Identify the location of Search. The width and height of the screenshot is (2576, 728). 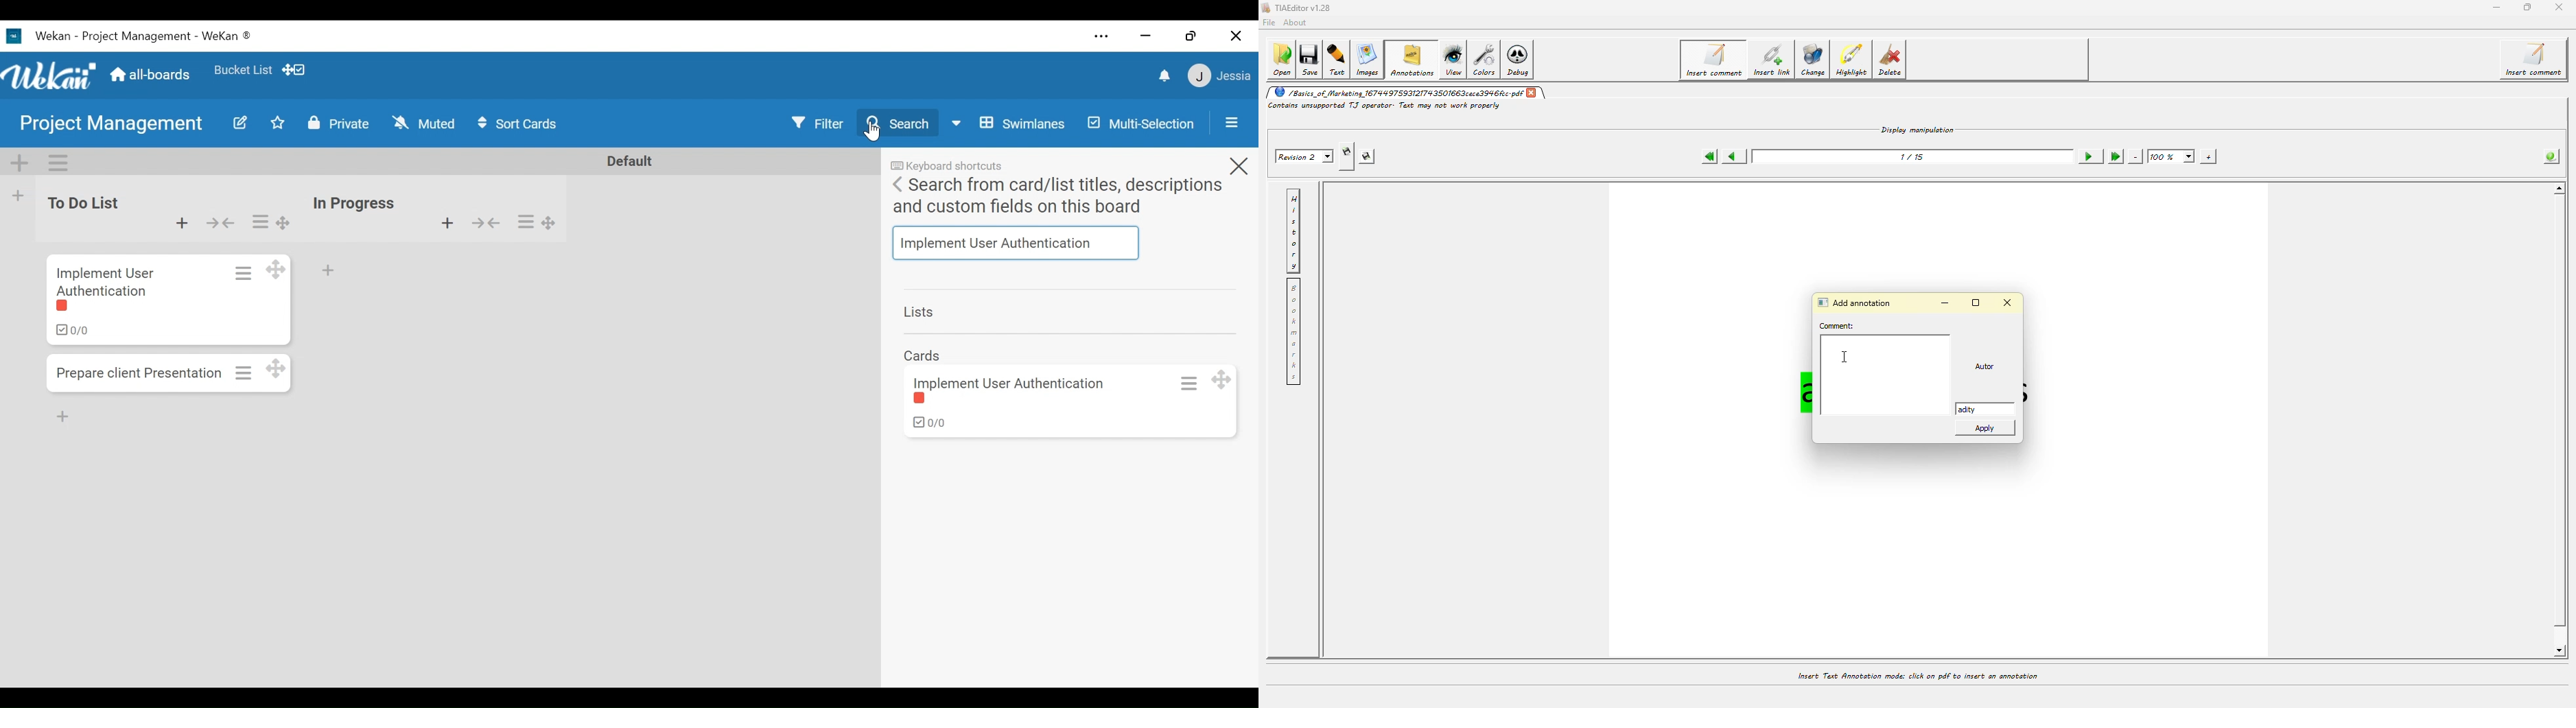
(899, 123).